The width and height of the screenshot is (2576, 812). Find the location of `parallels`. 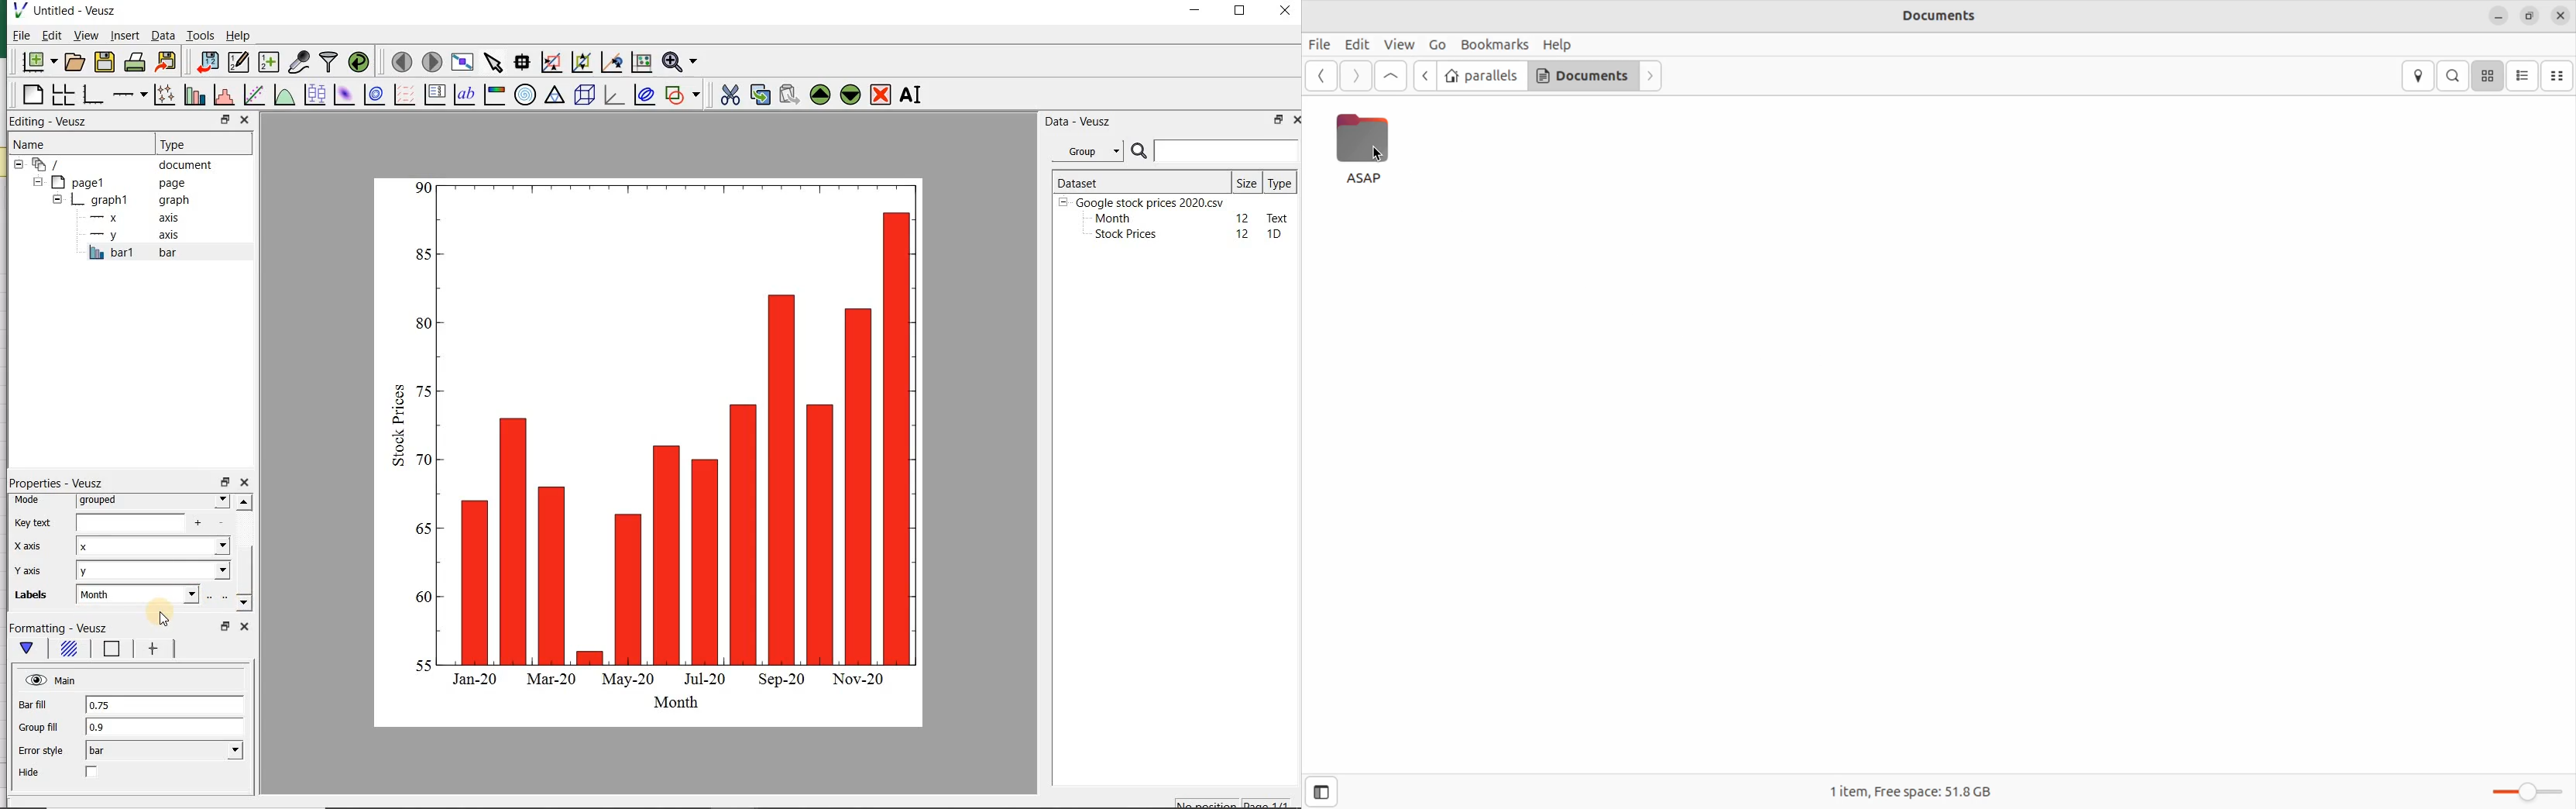

parallels is located at coordinates (1482, 76).